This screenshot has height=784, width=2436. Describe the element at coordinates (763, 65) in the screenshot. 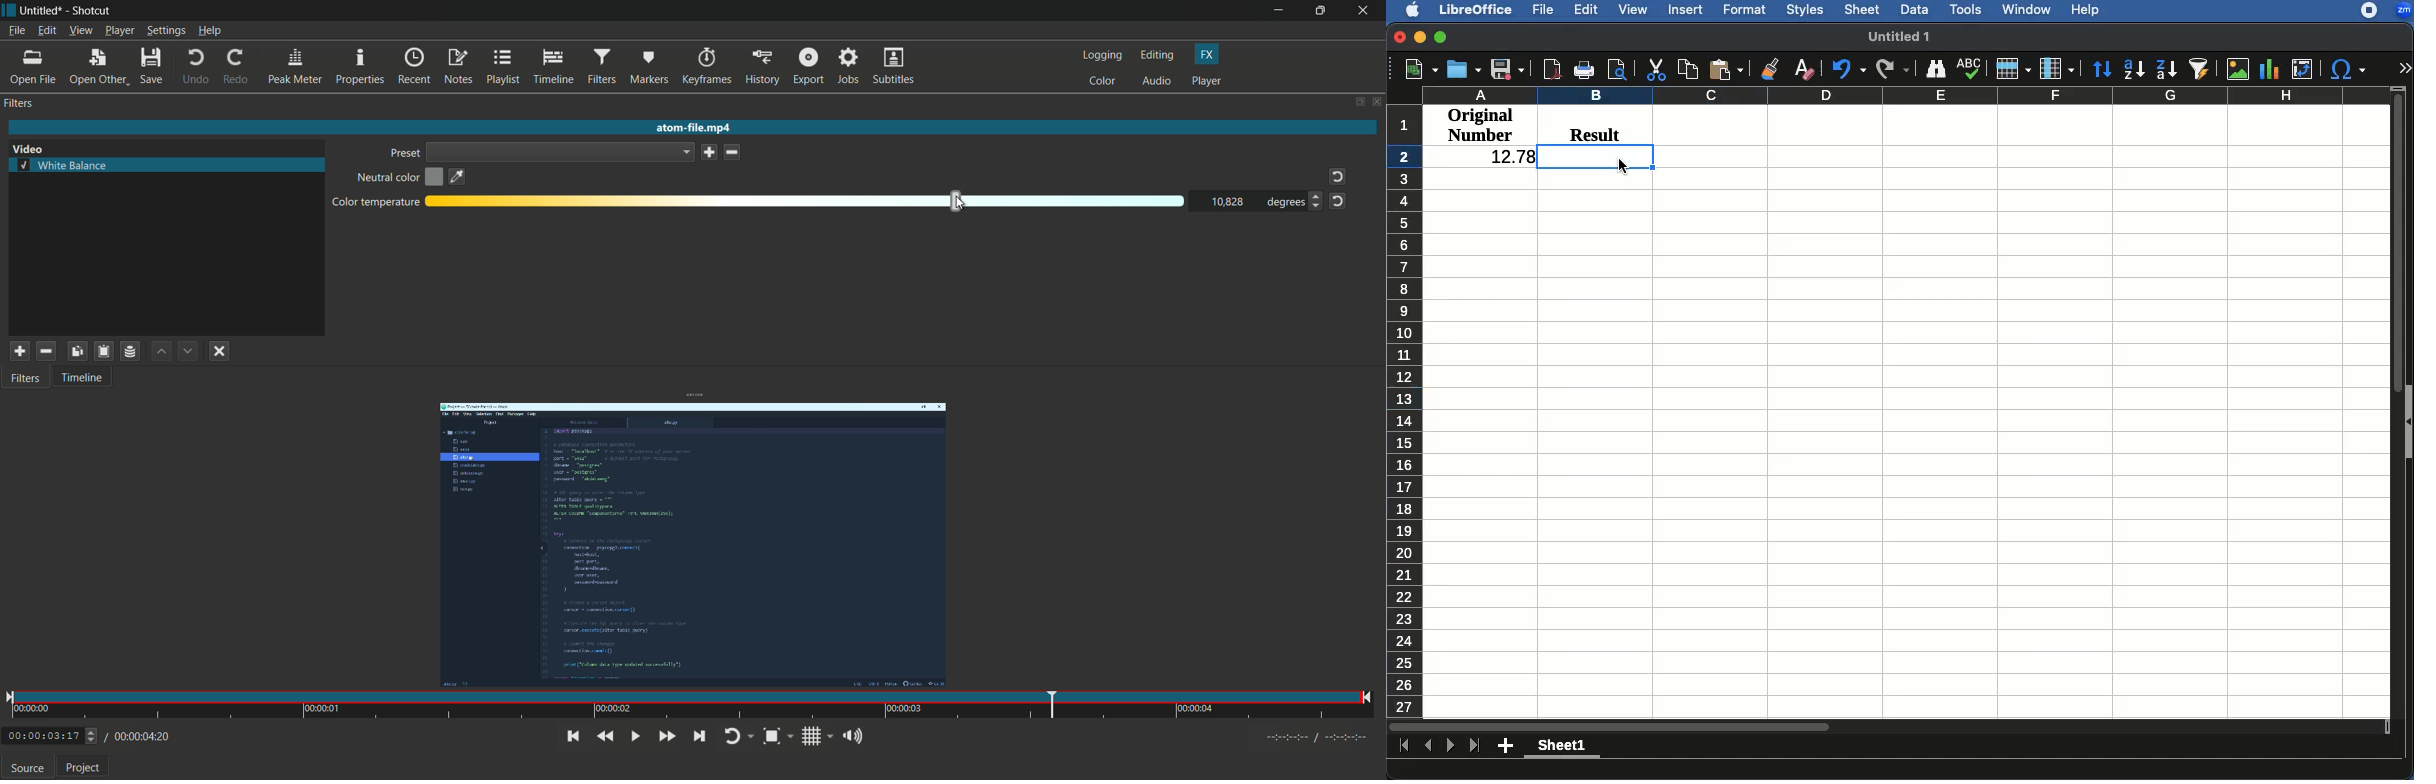

I see `history` at that location.